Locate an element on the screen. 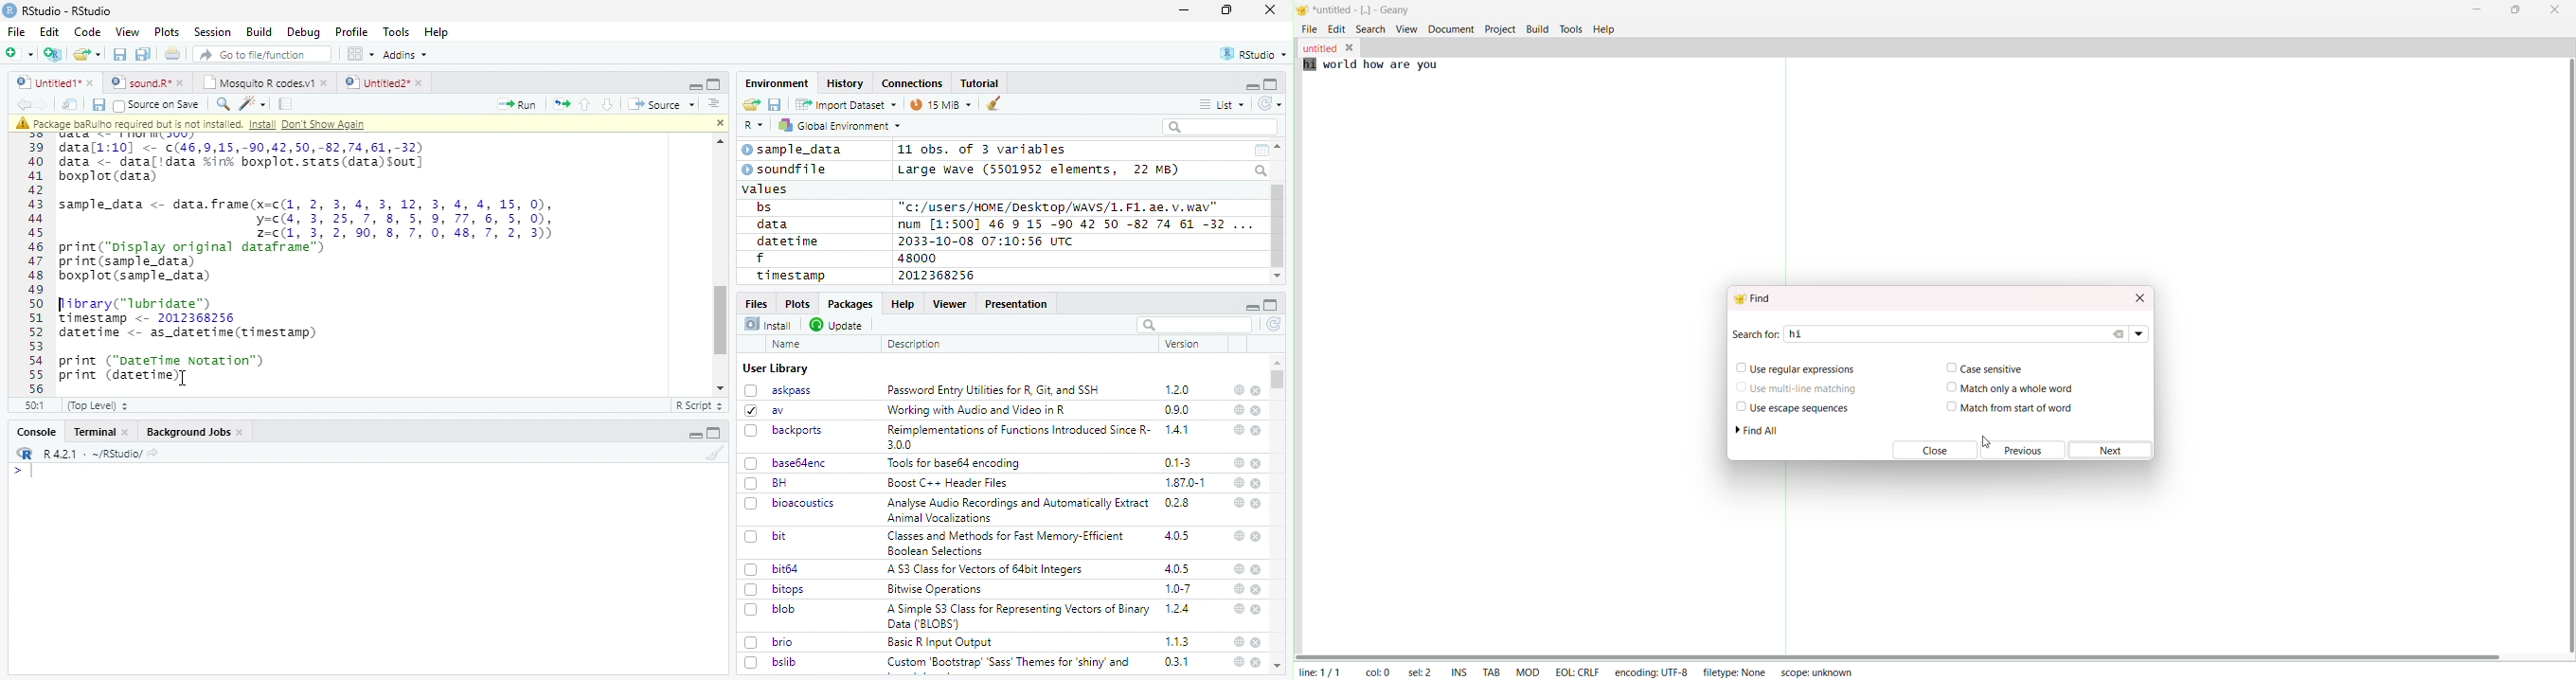  Go to next section is located at coordinates (610, 104).